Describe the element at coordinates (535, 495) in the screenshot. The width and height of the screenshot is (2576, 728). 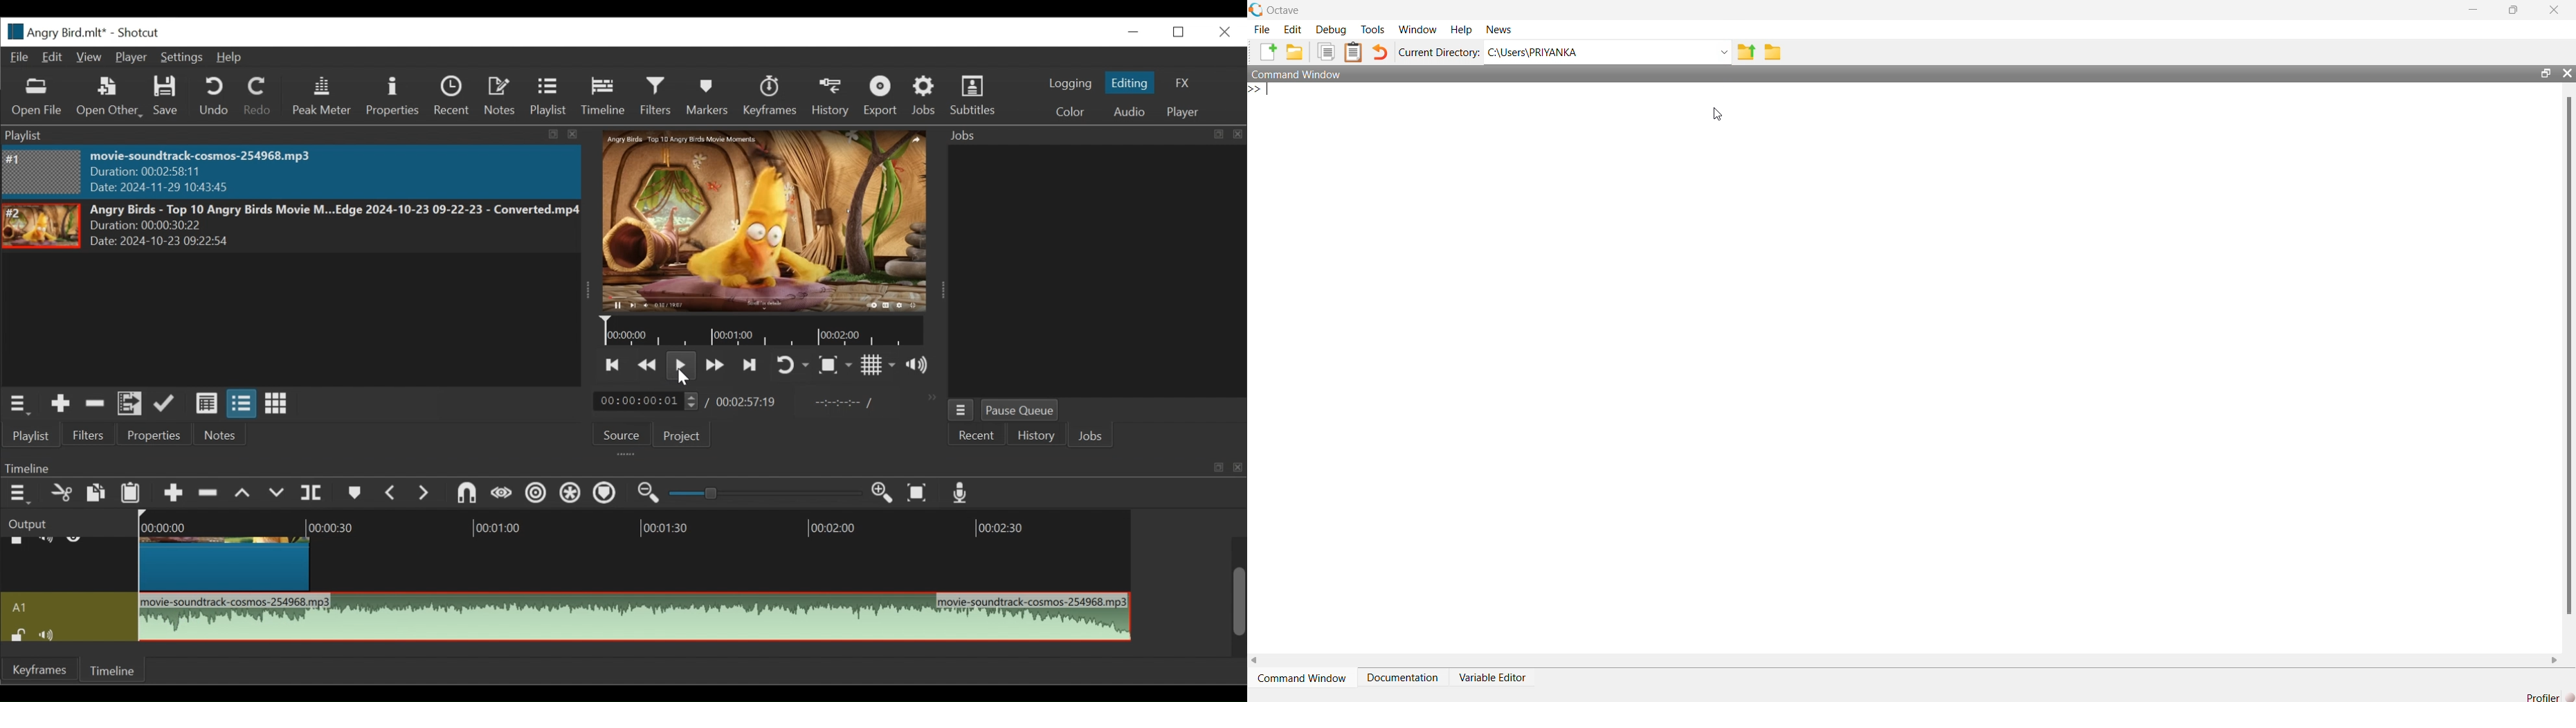
I see `Ripple` at that location.